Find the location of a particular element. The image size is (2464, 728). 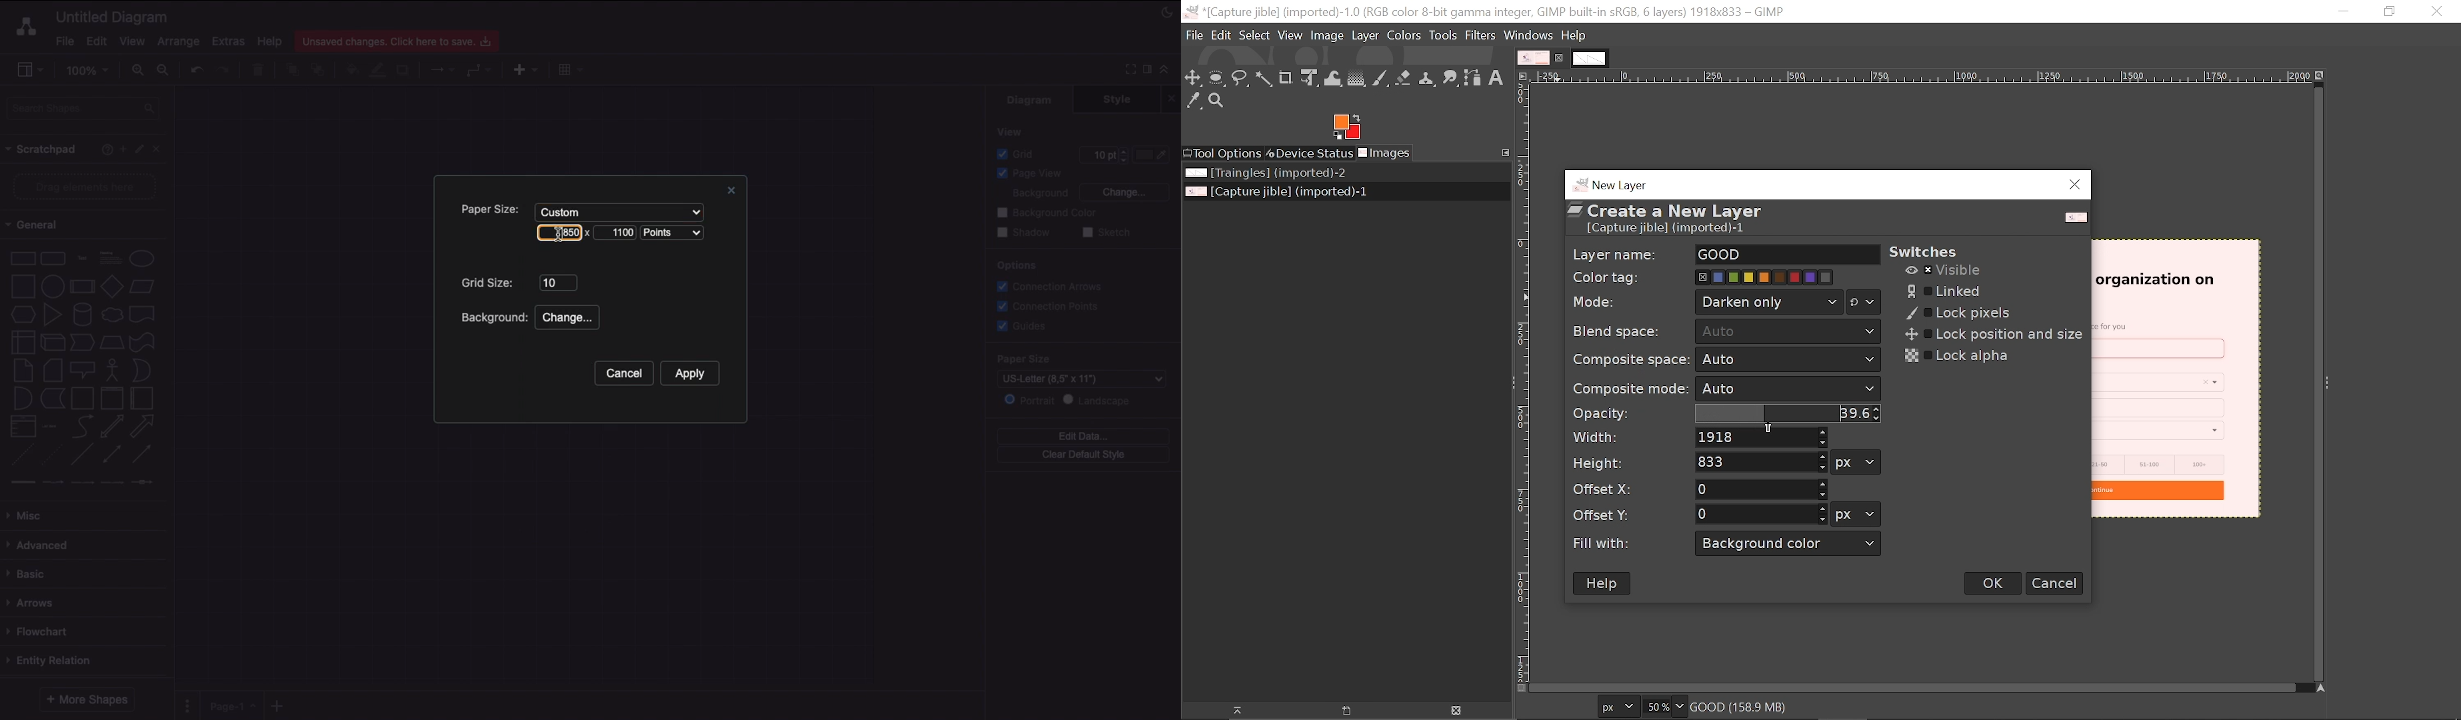

Lock pixels is located at coordinates (1959, 314).